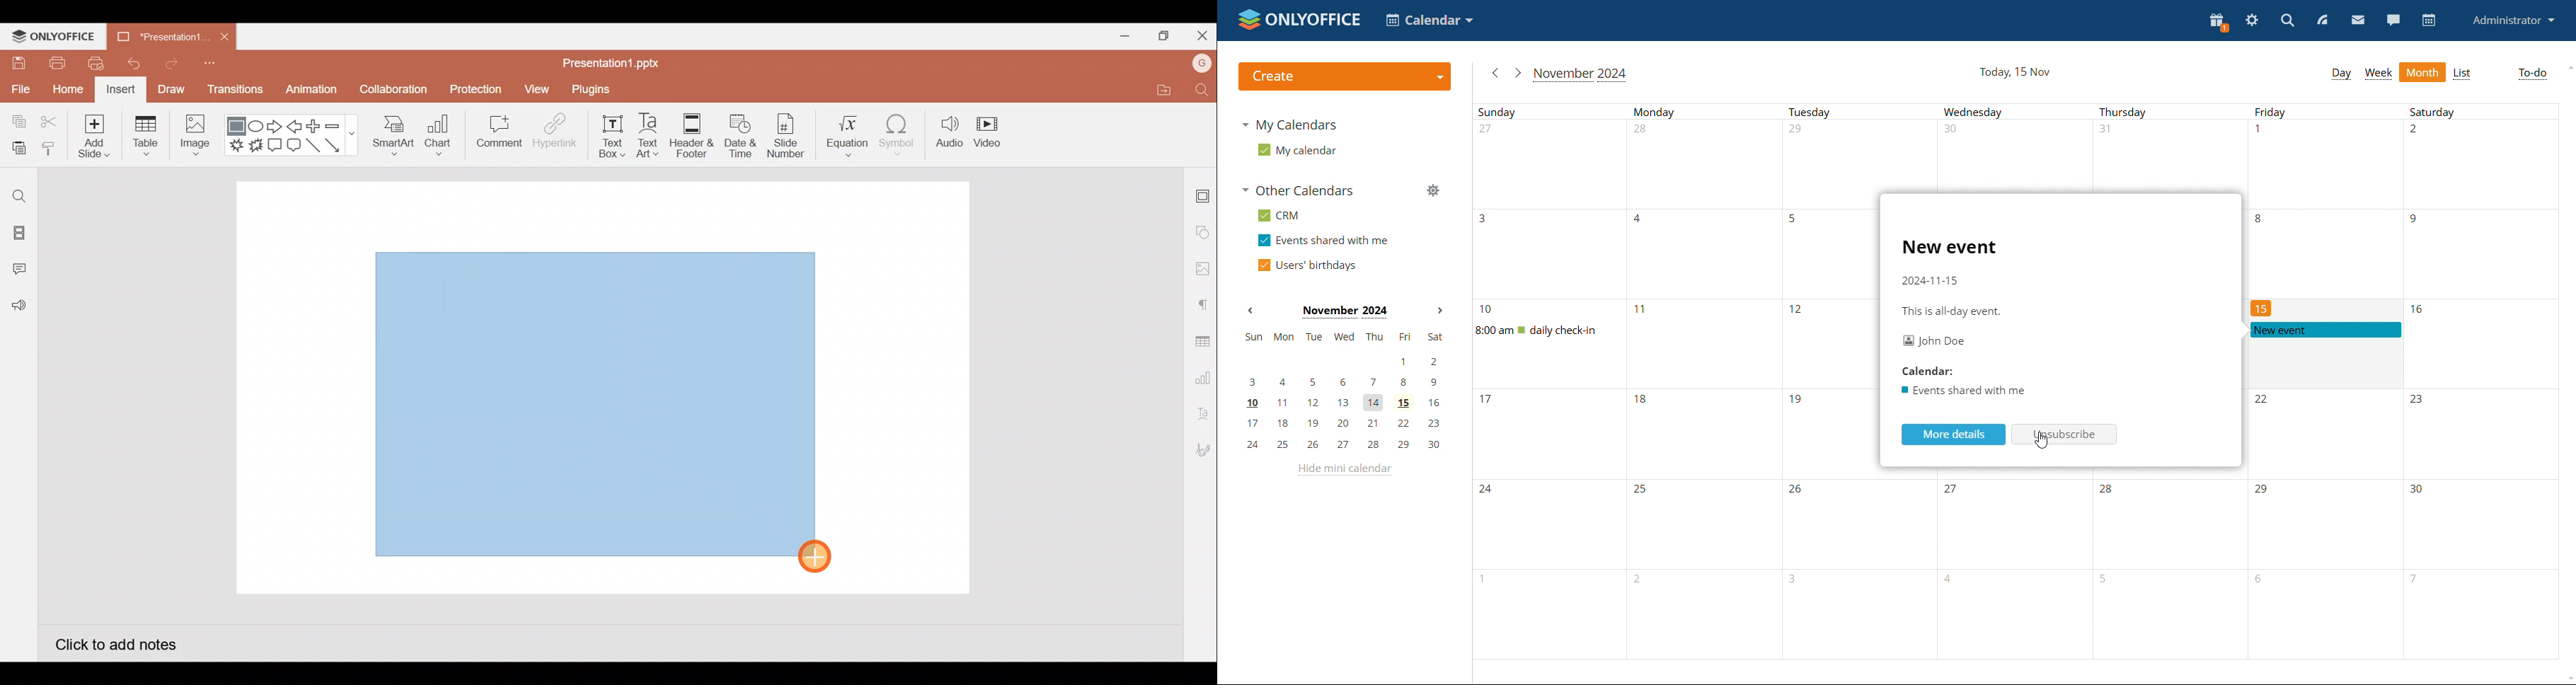  I want to click on event invitation by other user, so click(2325, 330).